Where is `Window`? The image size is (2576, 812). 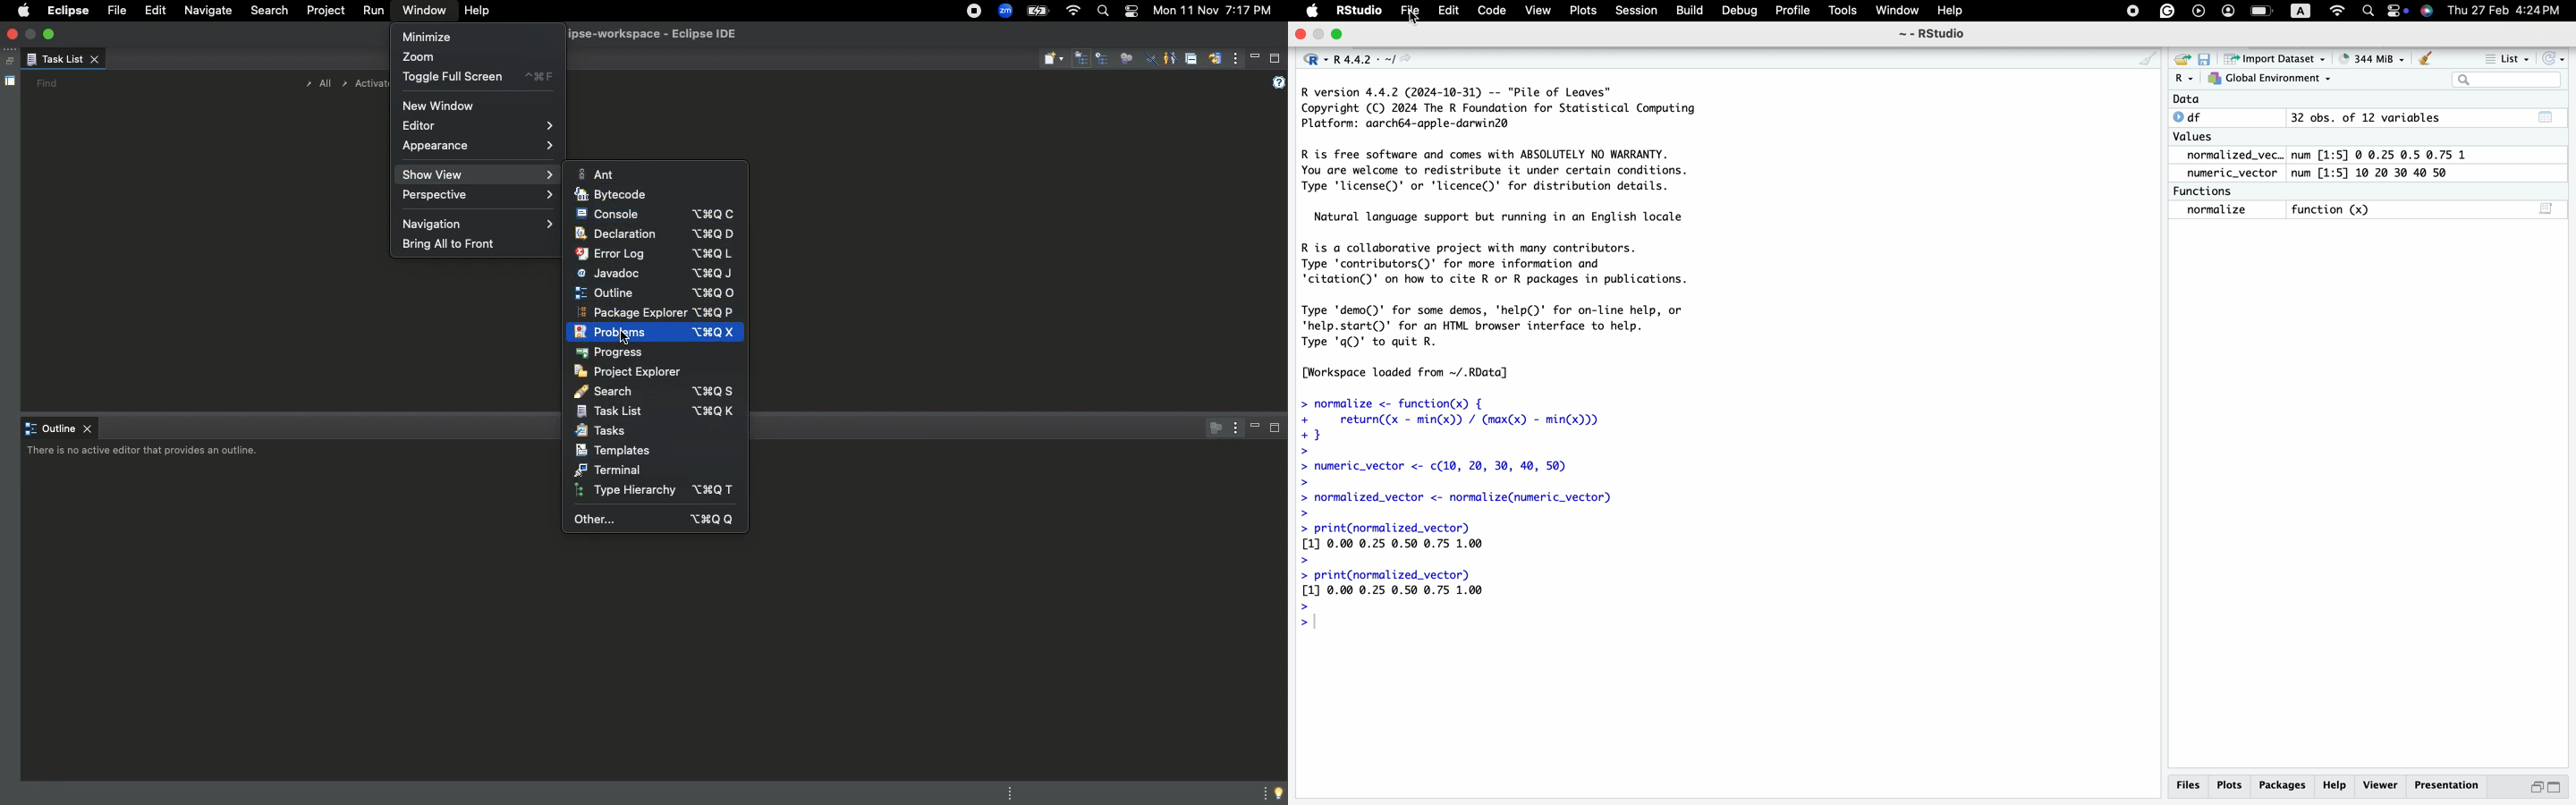
Window is located at coordinates (1894, 12).